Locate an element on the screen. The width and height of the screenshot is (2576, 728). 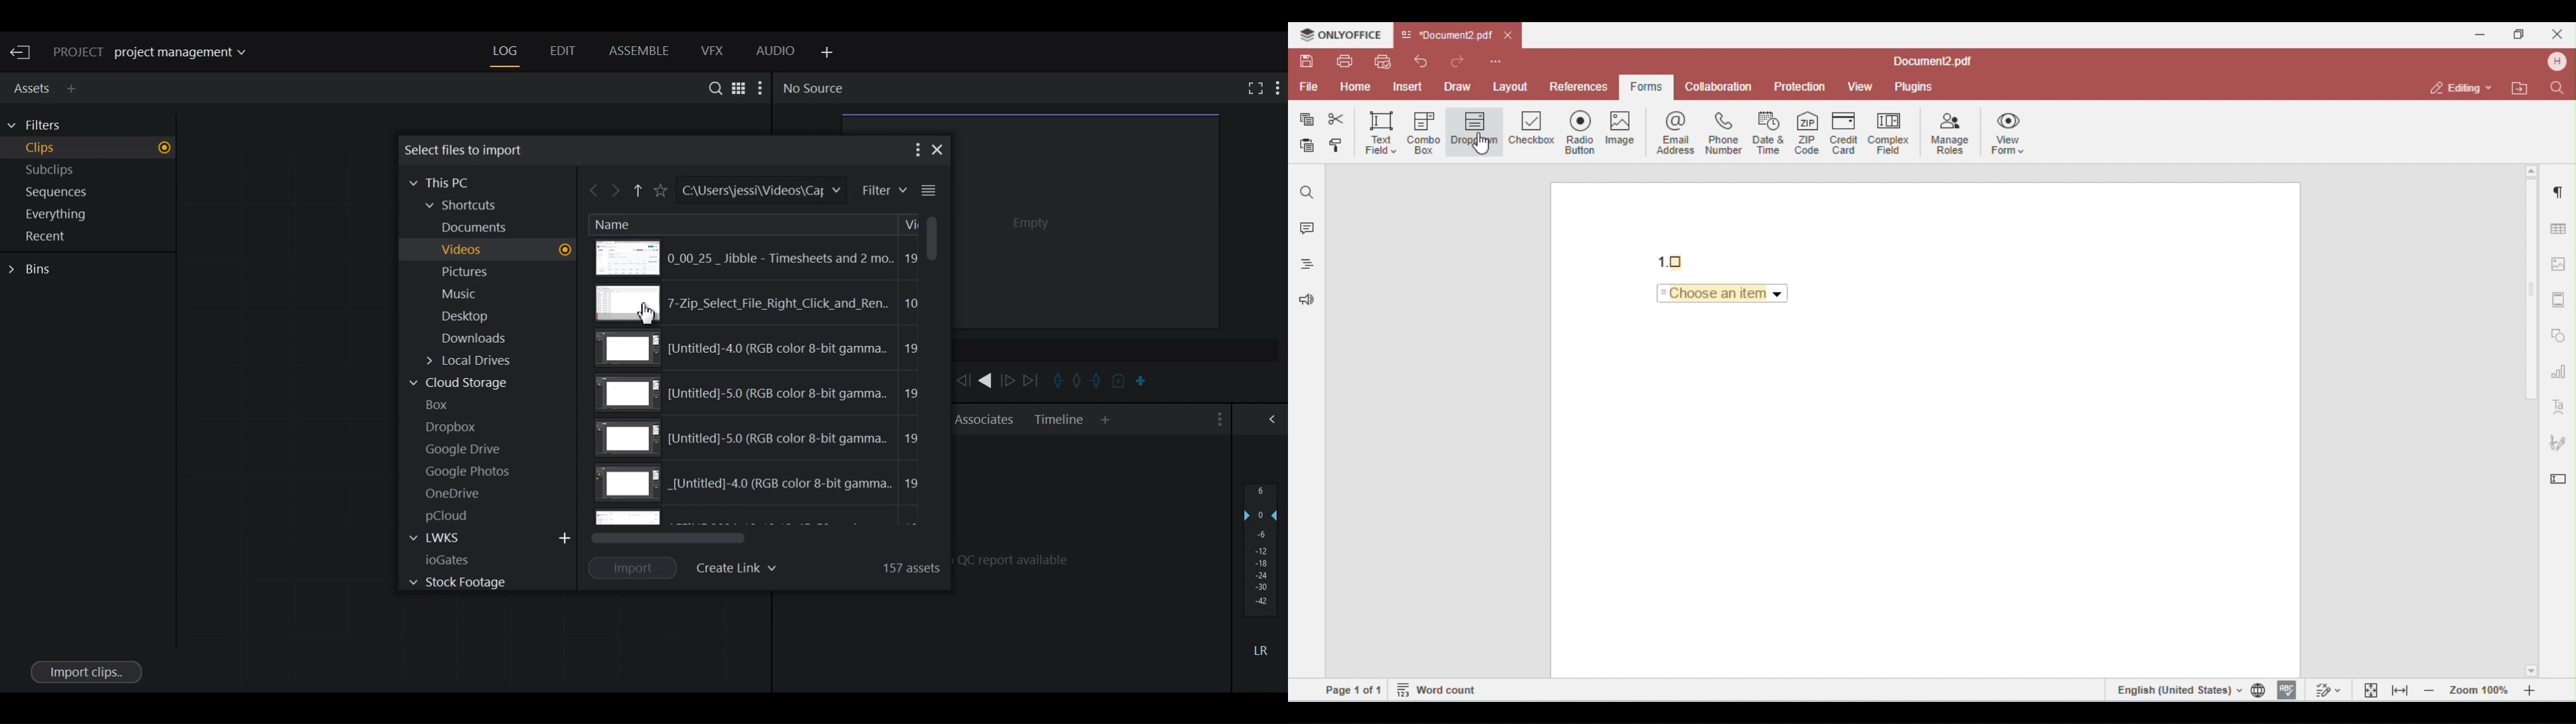
Google Photos is located at coordinates (472, 471).